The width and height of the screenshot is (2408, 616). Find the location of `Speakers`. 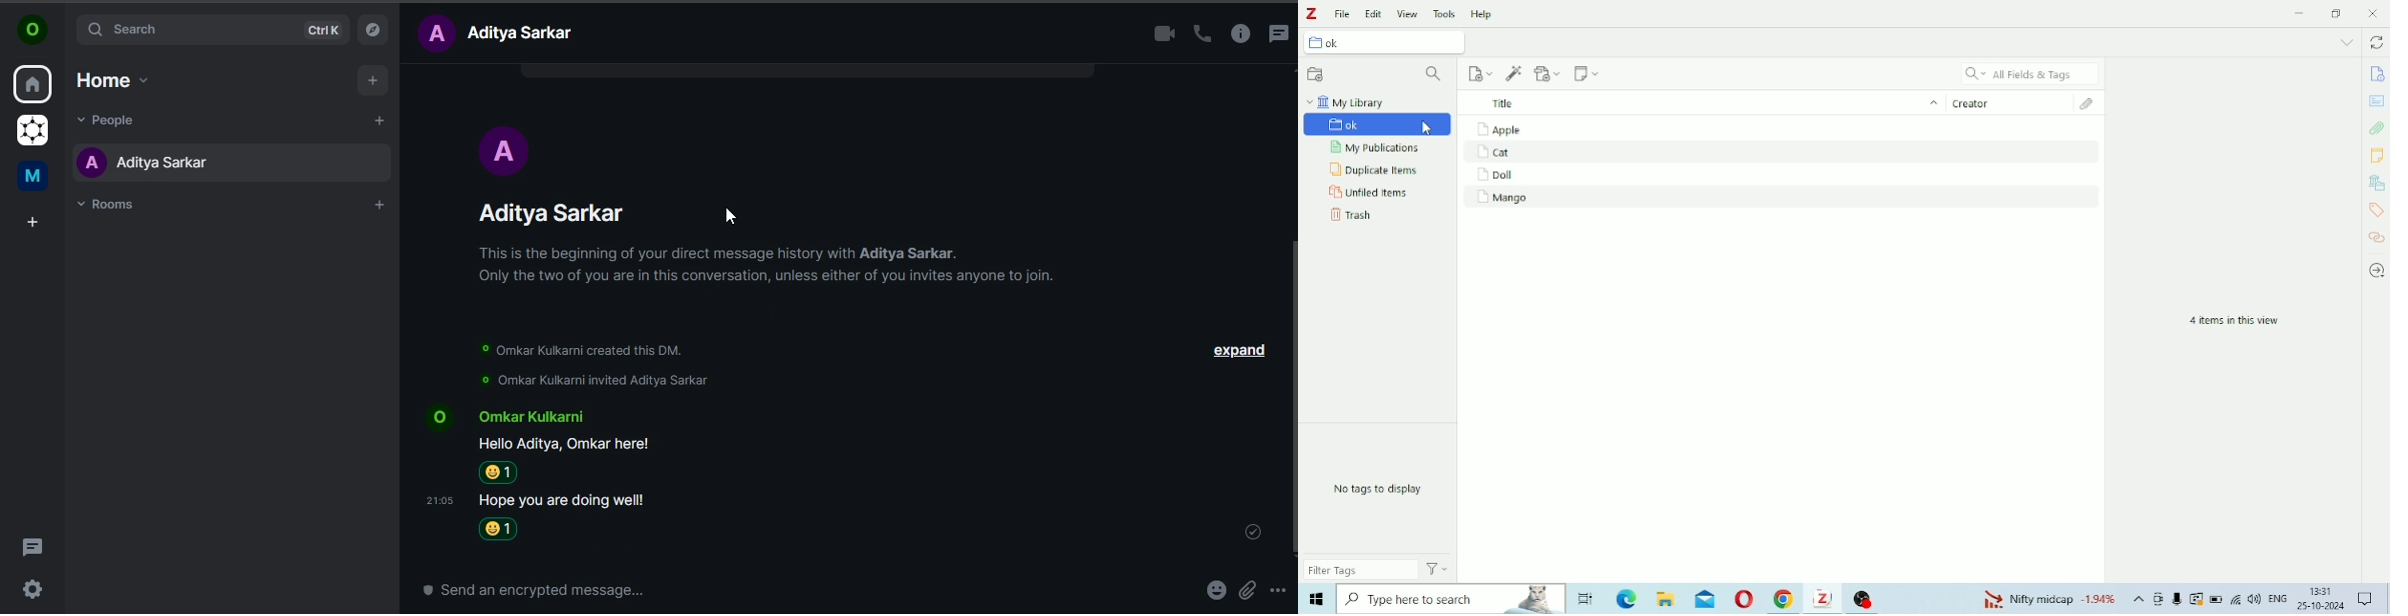

Speakers is located at coordinates (2255, 599).